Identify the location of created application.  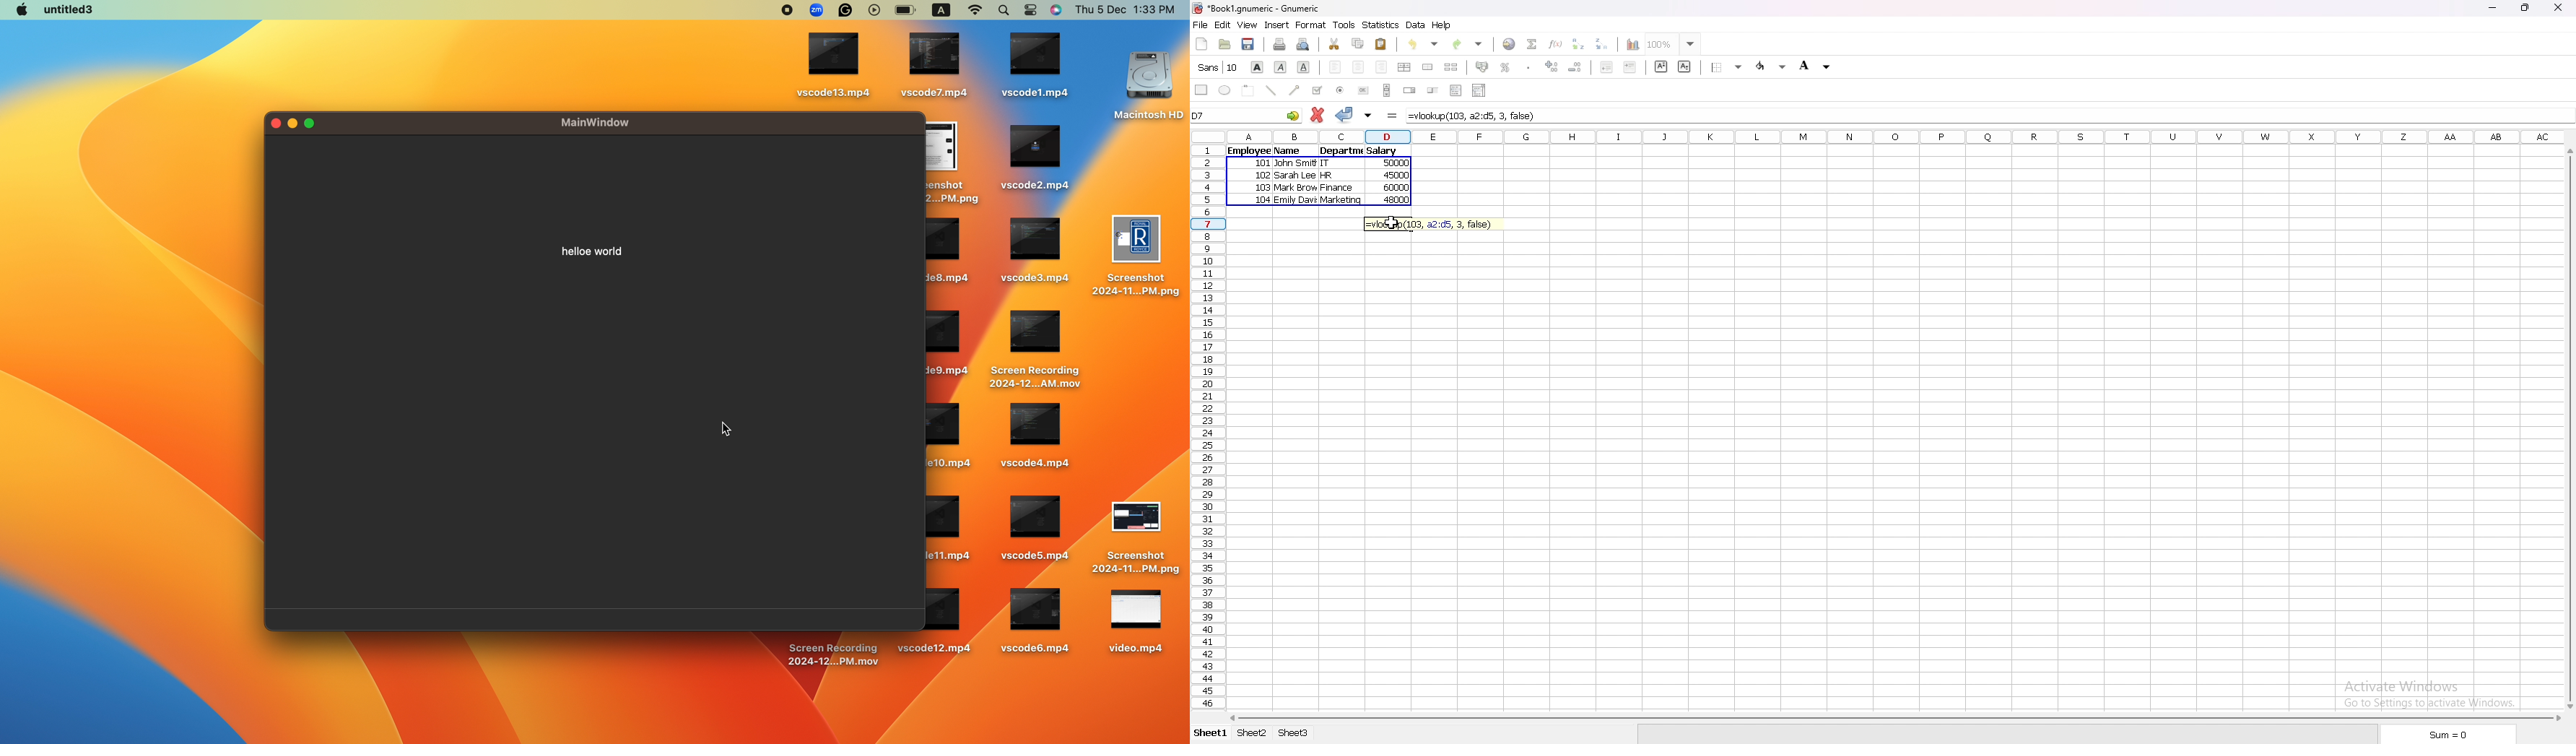
(594, 389).